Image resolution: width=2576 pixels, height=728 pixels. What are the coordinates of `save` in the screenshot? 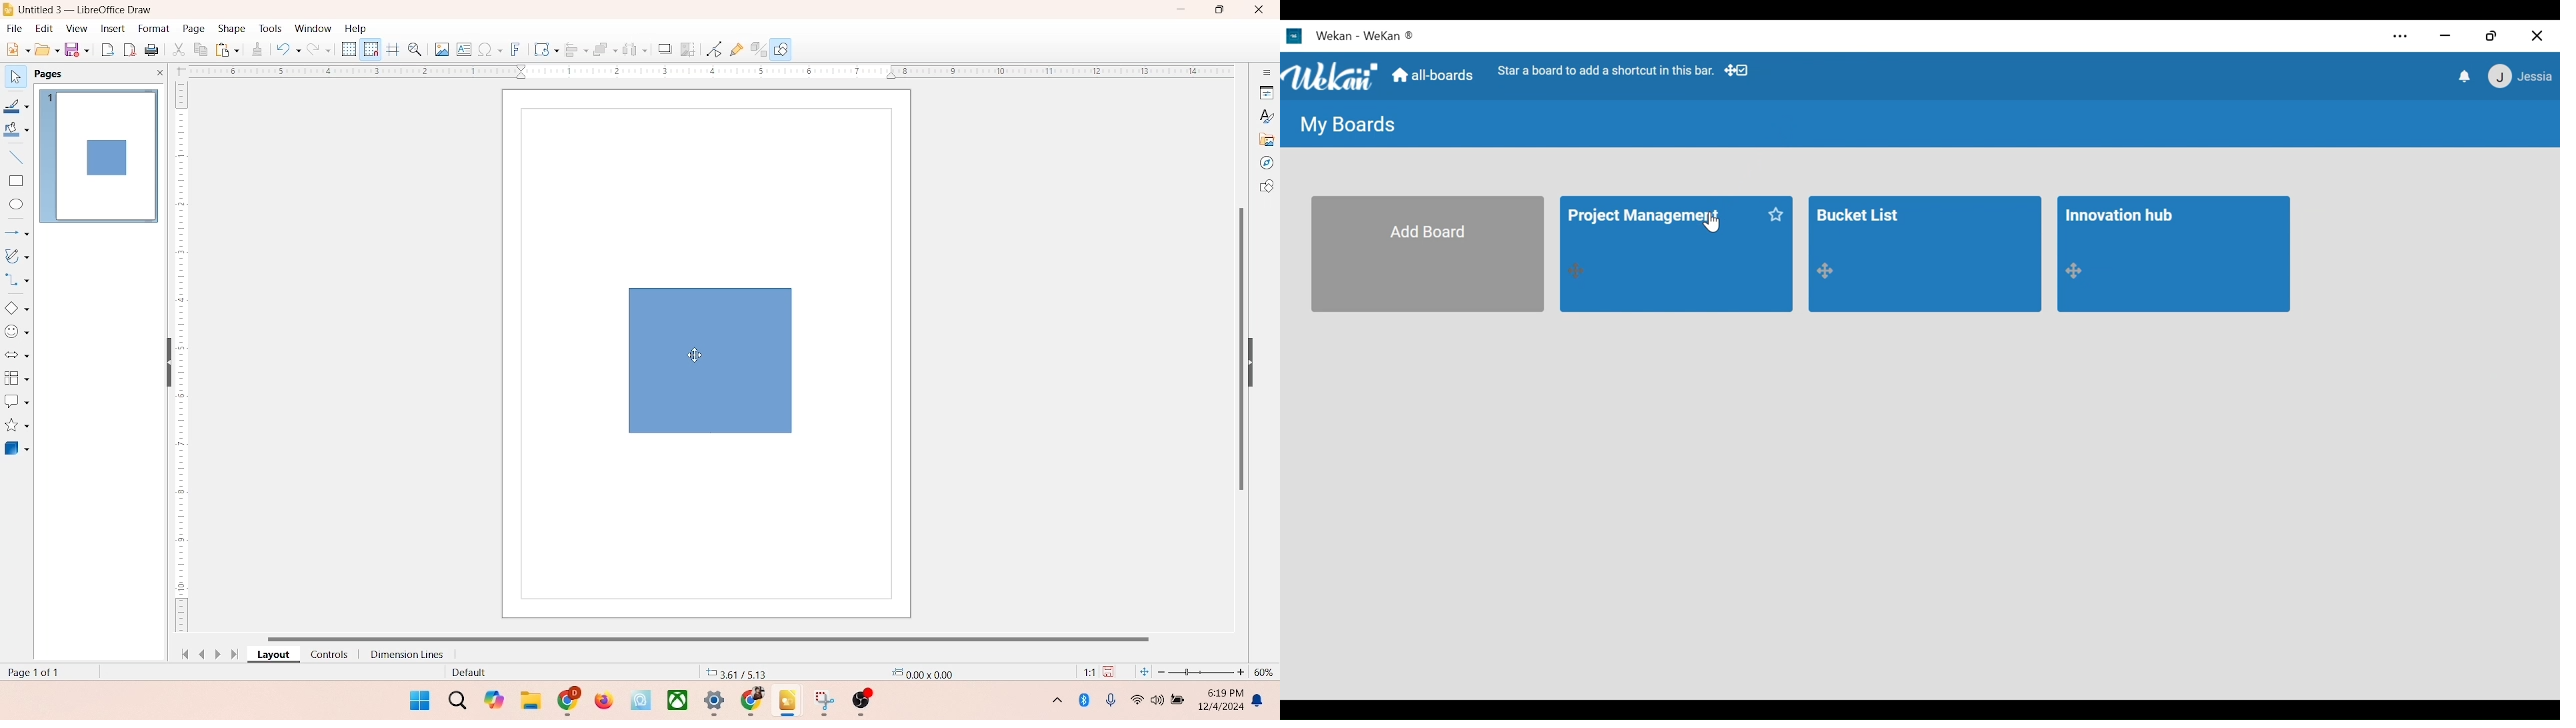 It's located at (1112, 671).